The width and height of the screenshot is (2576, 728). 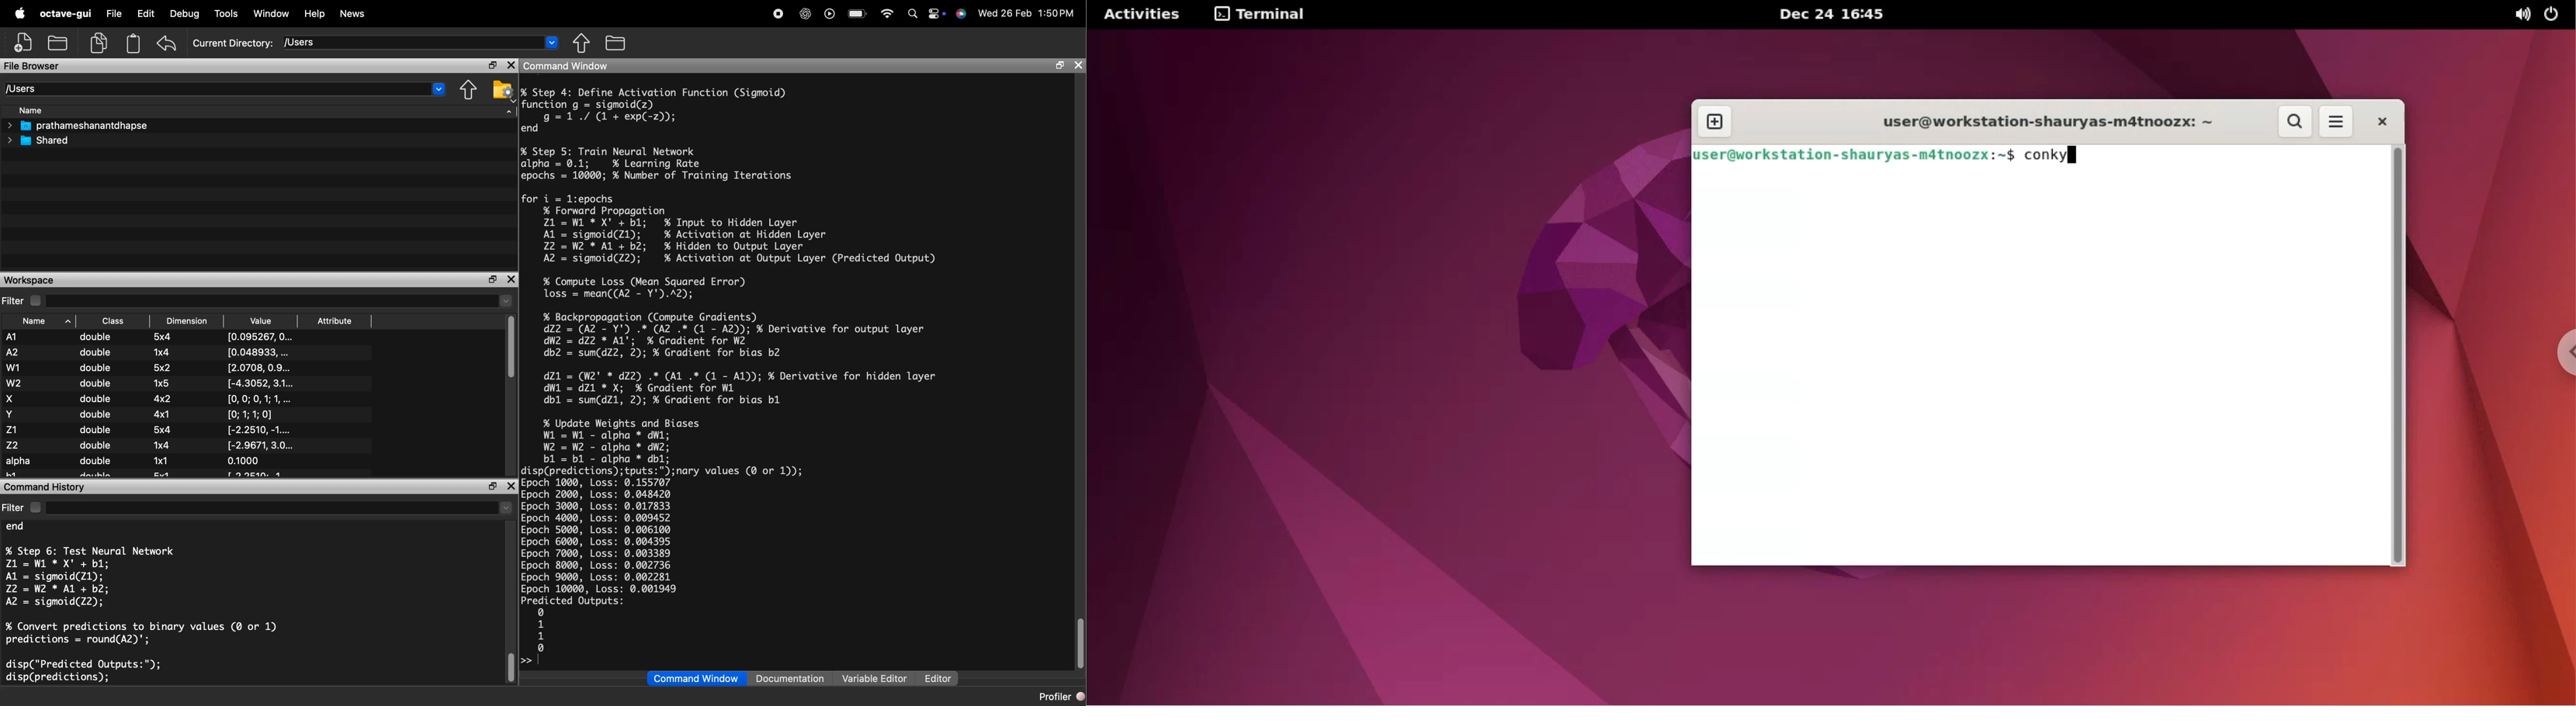 What do you see at coordinates (164, 382) in the screenshot?
I see `1x5` at bounding box center [164, 382].